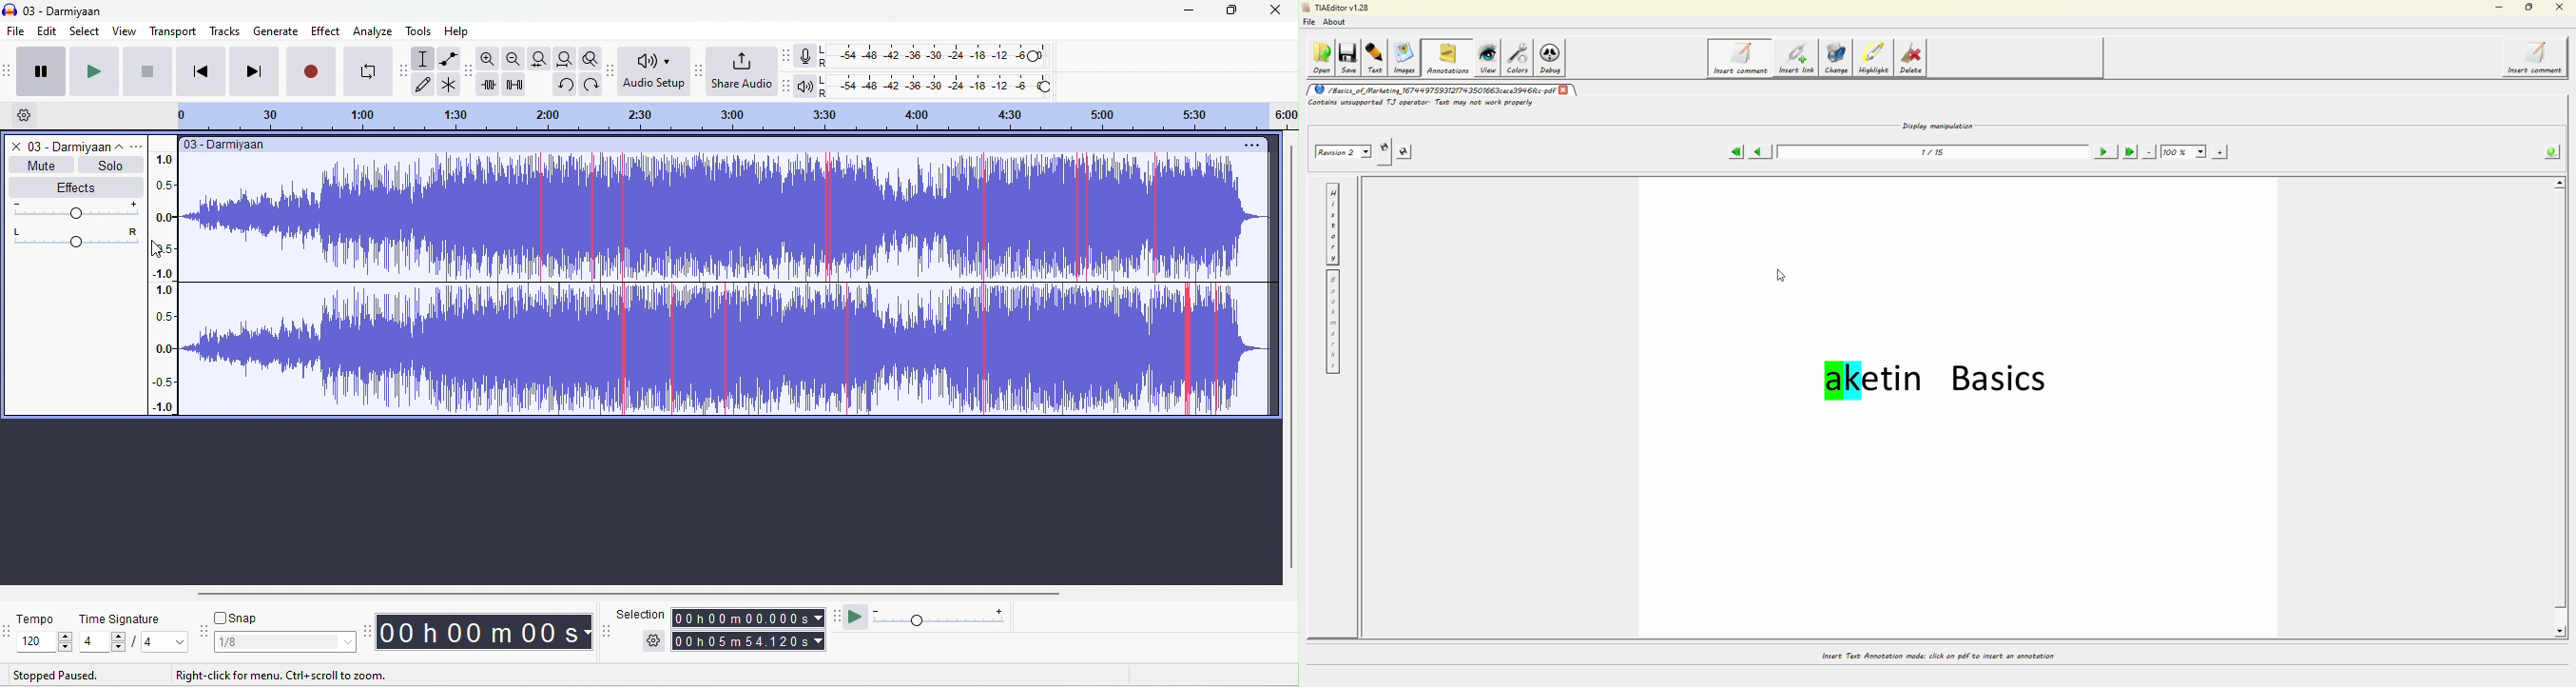 Image resolution: width=2576 pixels, height=700 pixels. I want to click on audacity tools toolbar, so click(404, 69).